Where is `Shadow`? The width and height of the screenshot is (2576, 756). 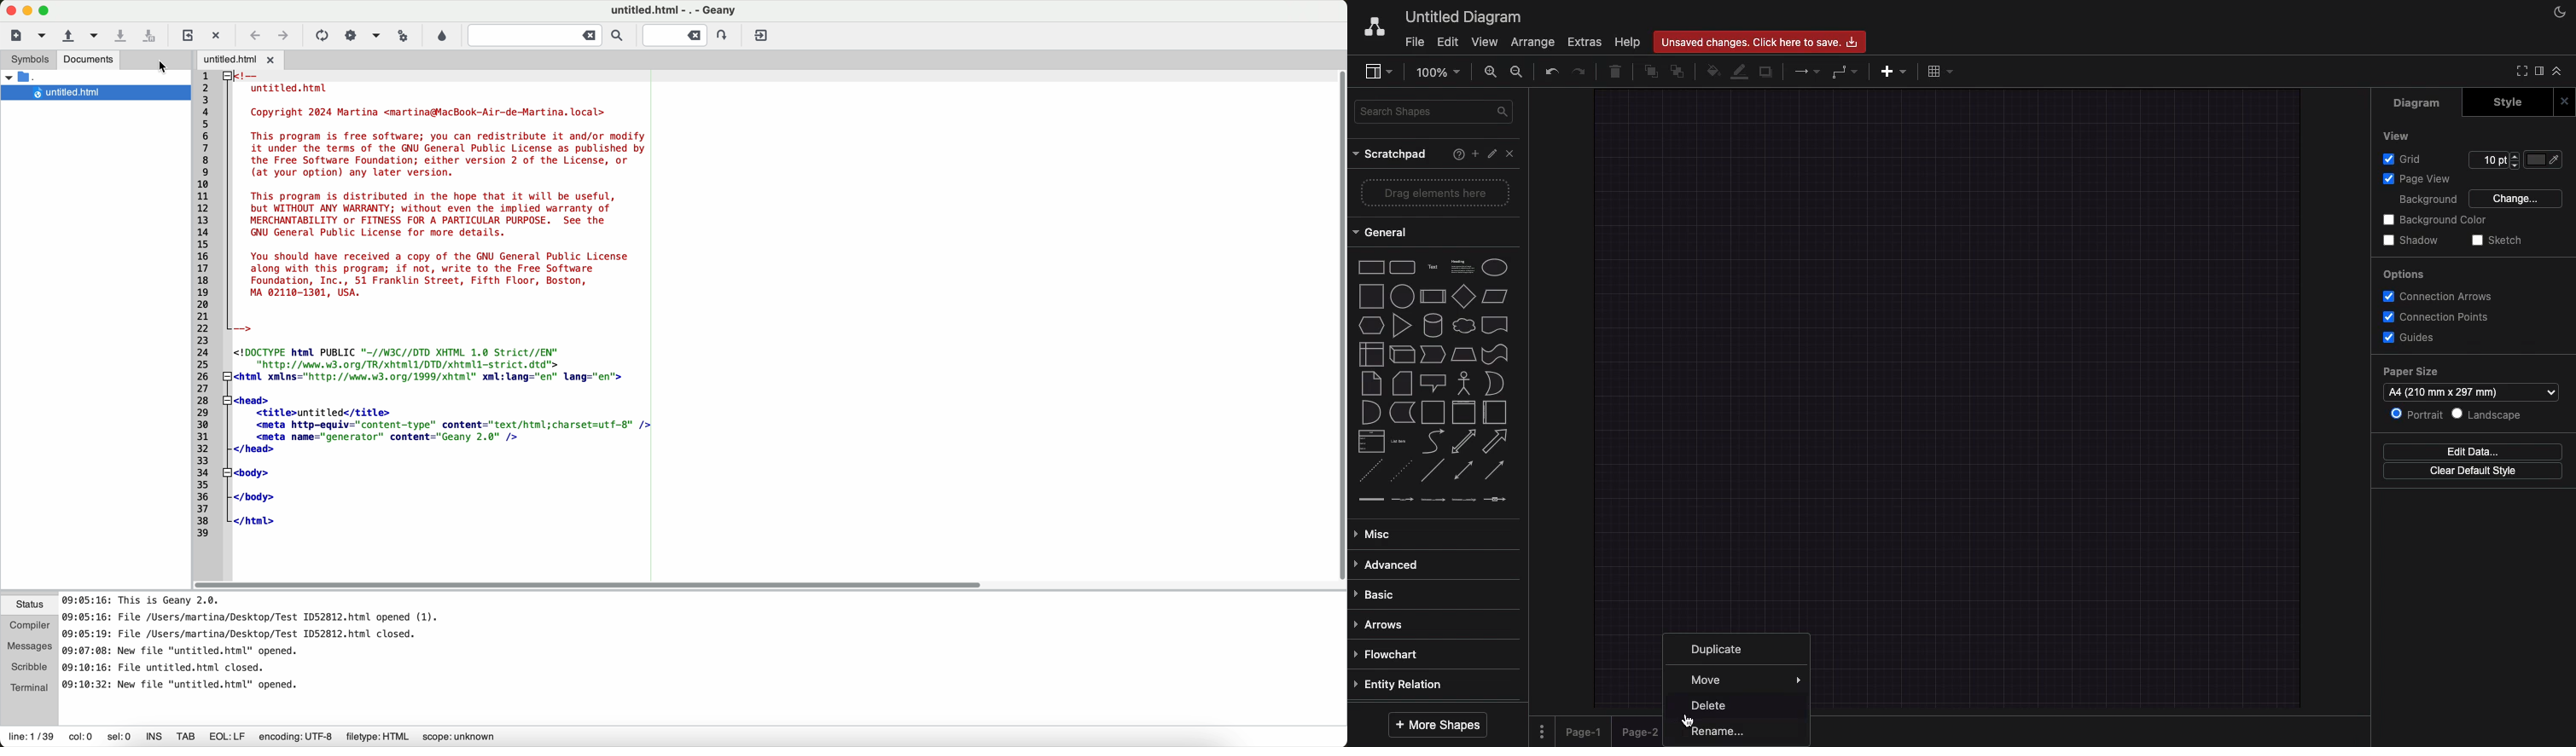
Shadow is located at coordinates (2412, 240).